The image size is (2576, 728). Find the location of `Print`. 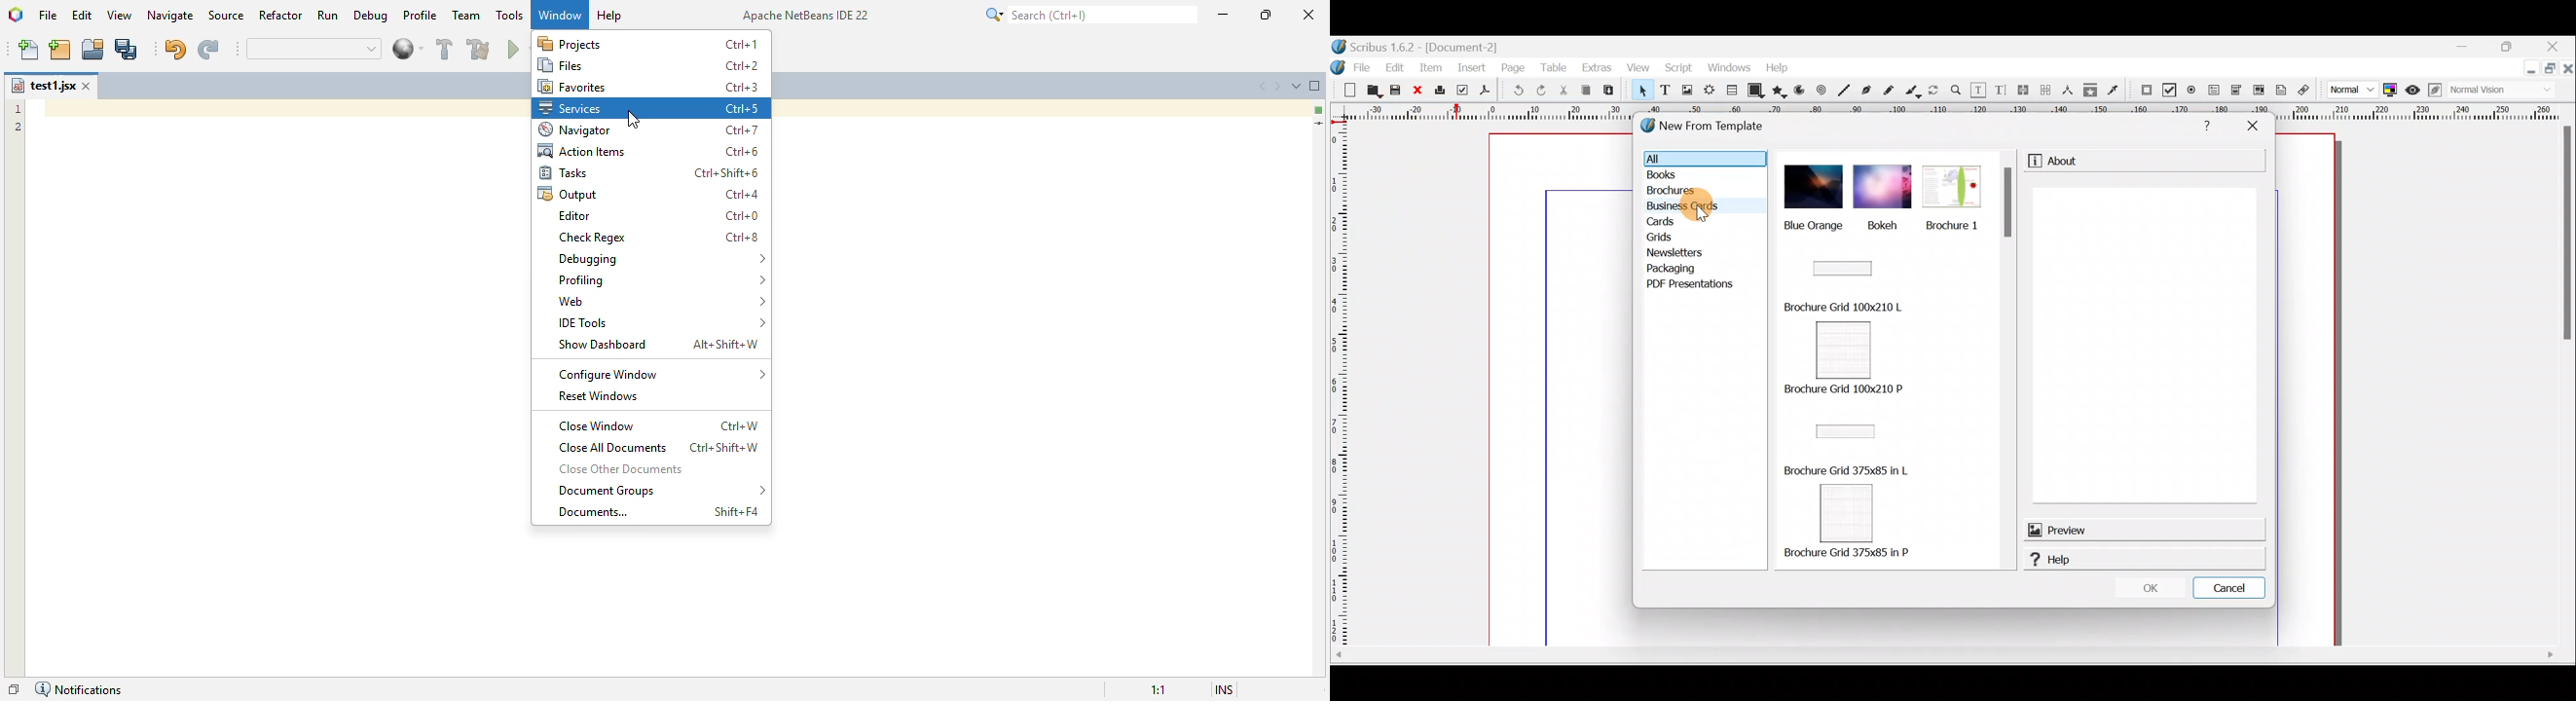

Print is located at coordinates (1440, 92).